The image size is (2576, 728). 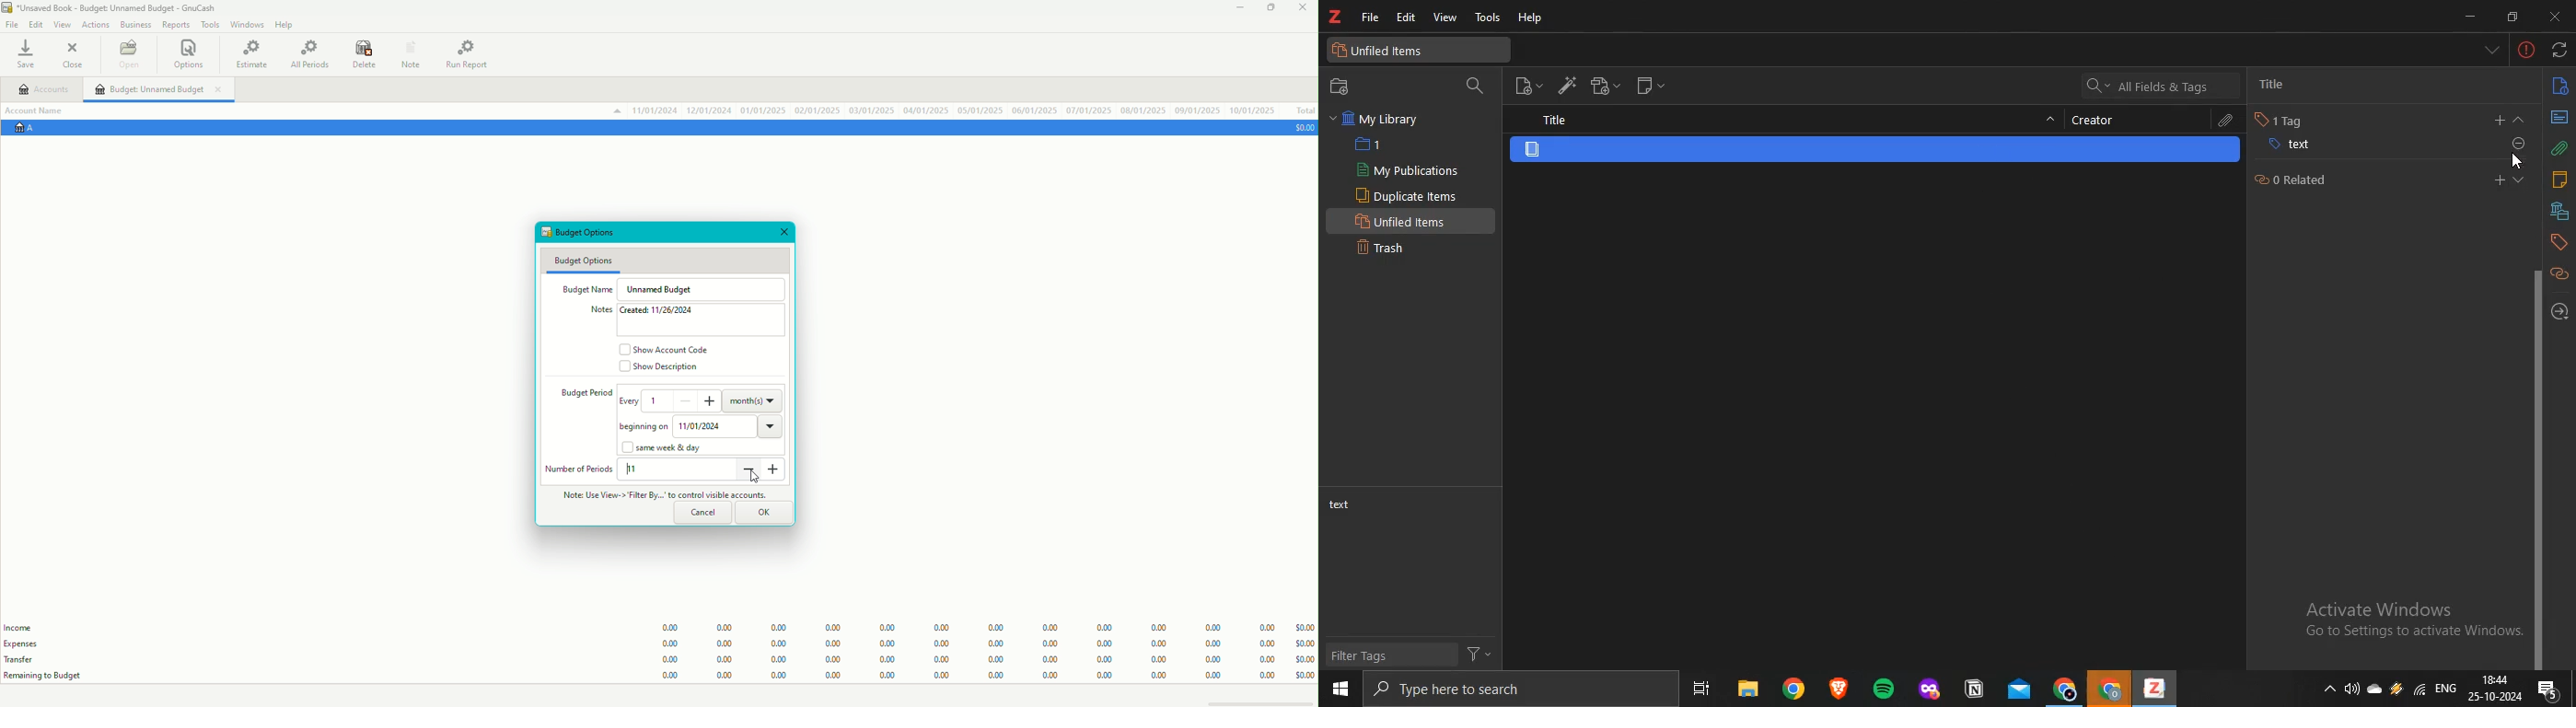 What do you see at coordinates (2559, 212) in the screenshot?
I see `libraries and collection` at bounding box center [2559, 212].